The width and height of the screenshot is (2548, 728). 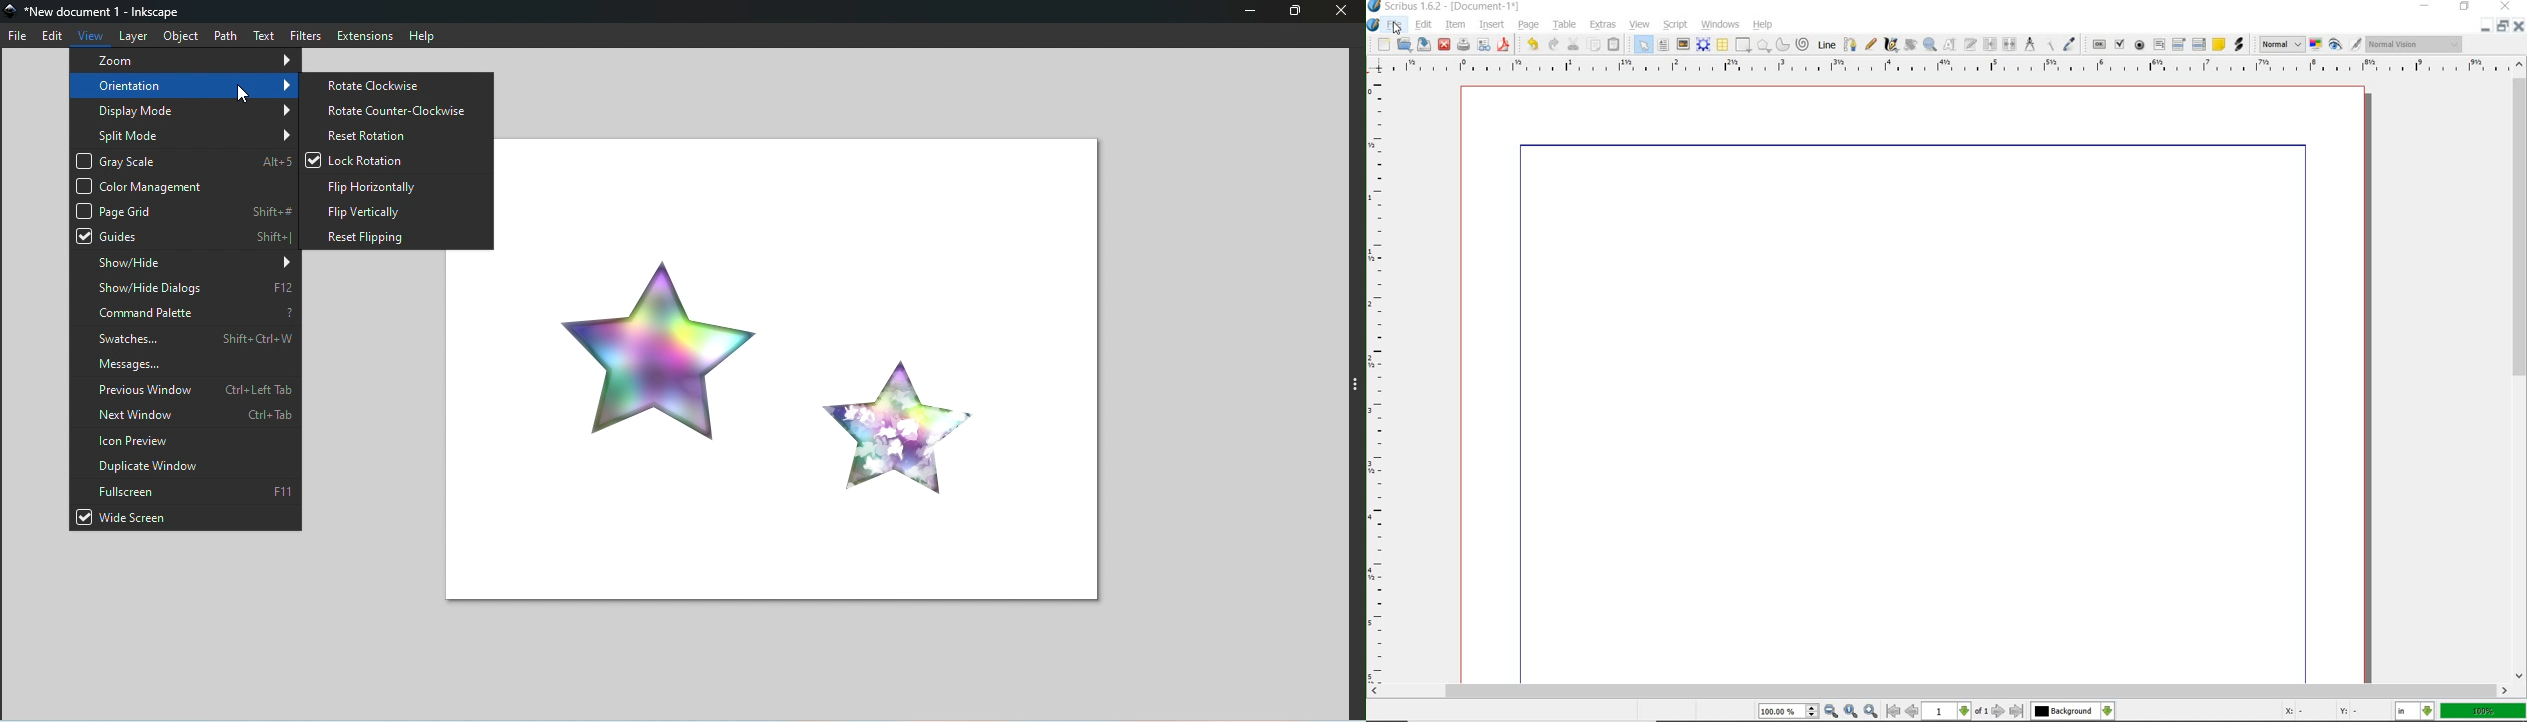 I want to click on rotate item, so click(x=1911, y=46).